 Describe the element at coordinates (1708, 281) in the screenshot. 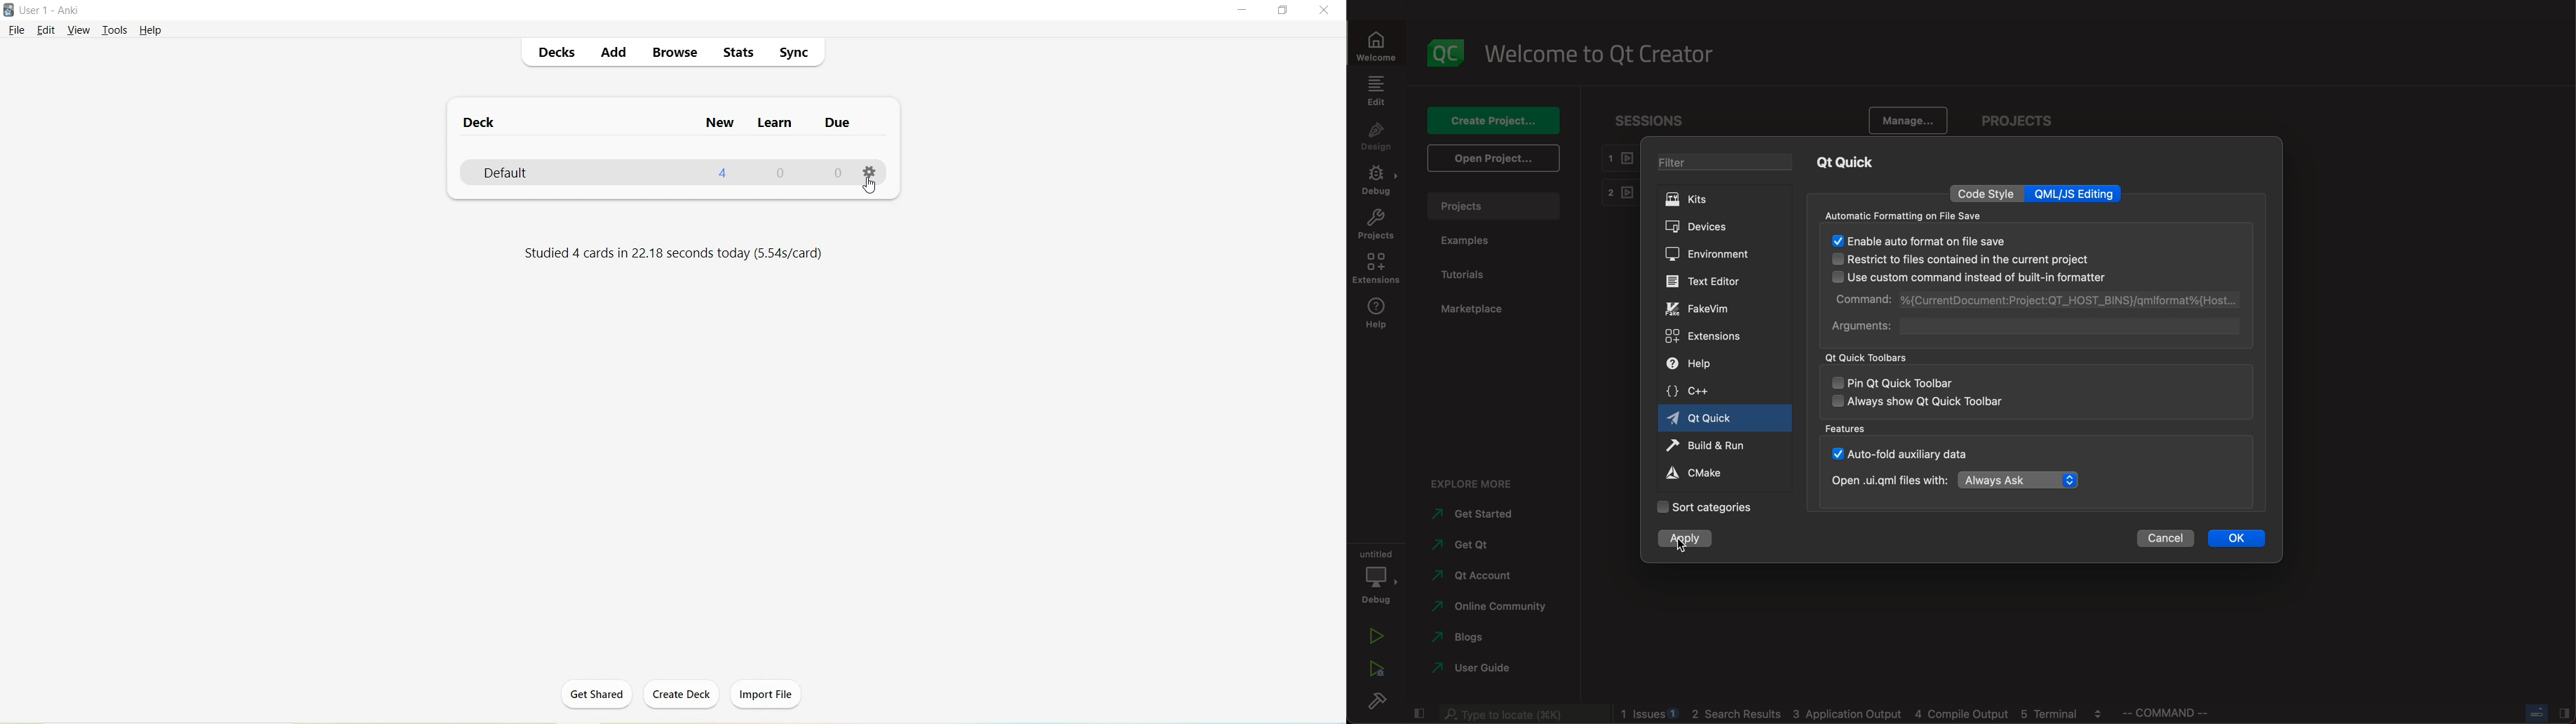

I see `editor` at that location.